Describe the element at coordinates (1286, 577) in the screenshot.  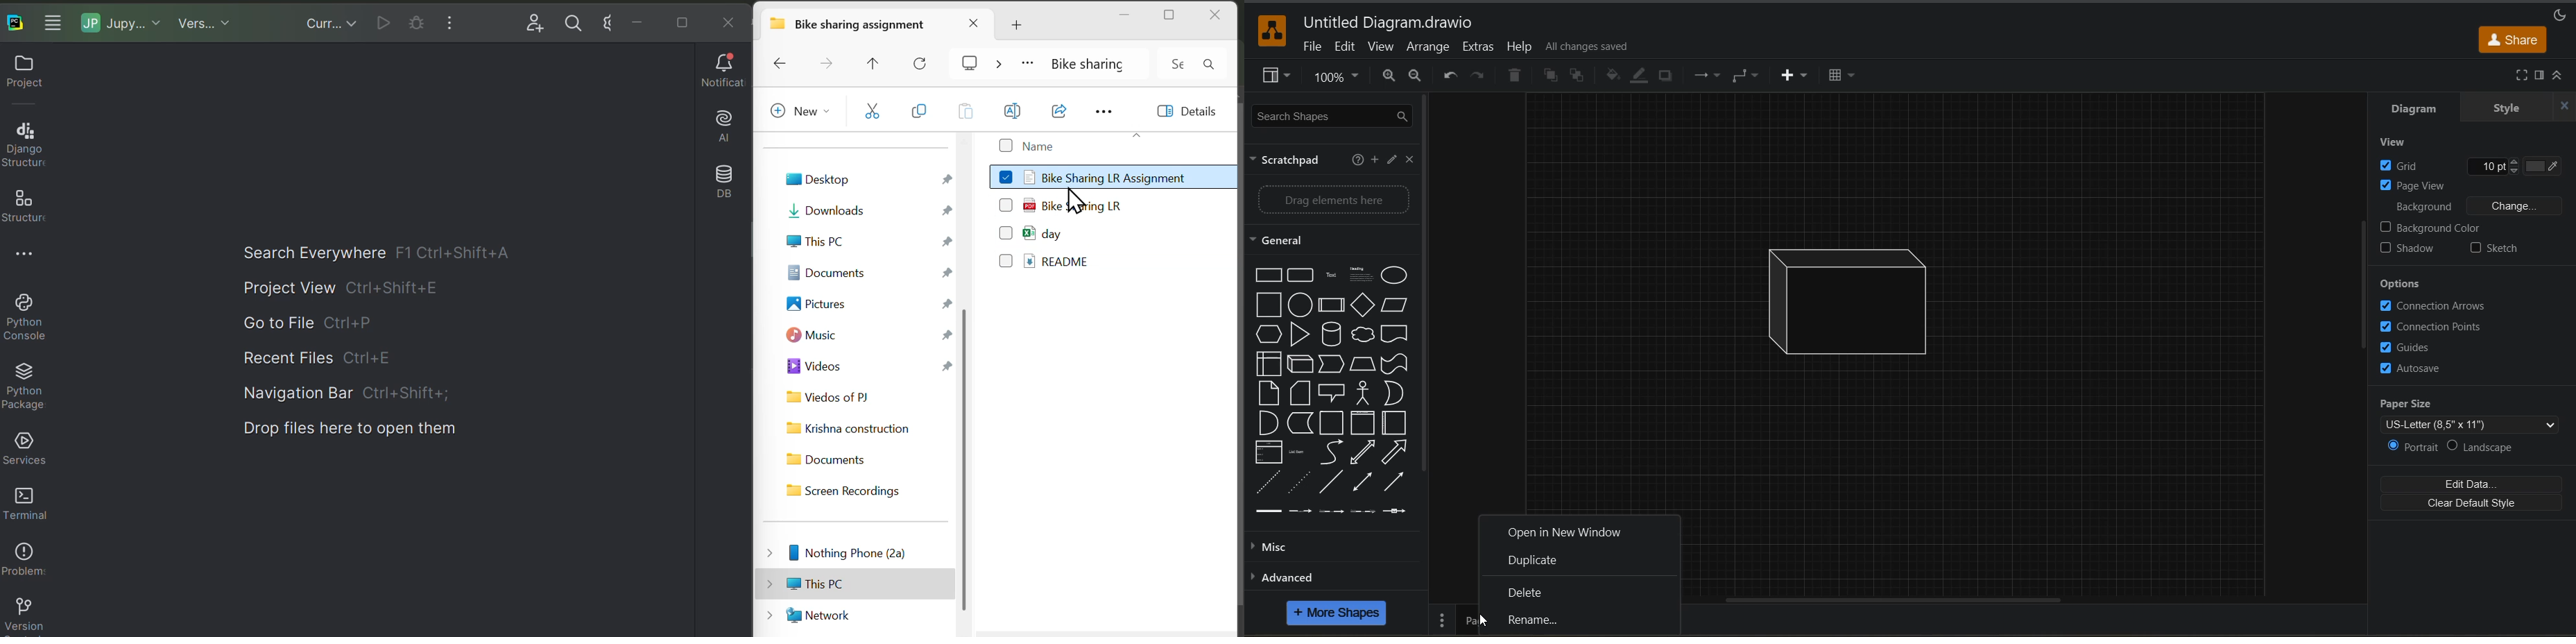
I see `advanced` at that location.